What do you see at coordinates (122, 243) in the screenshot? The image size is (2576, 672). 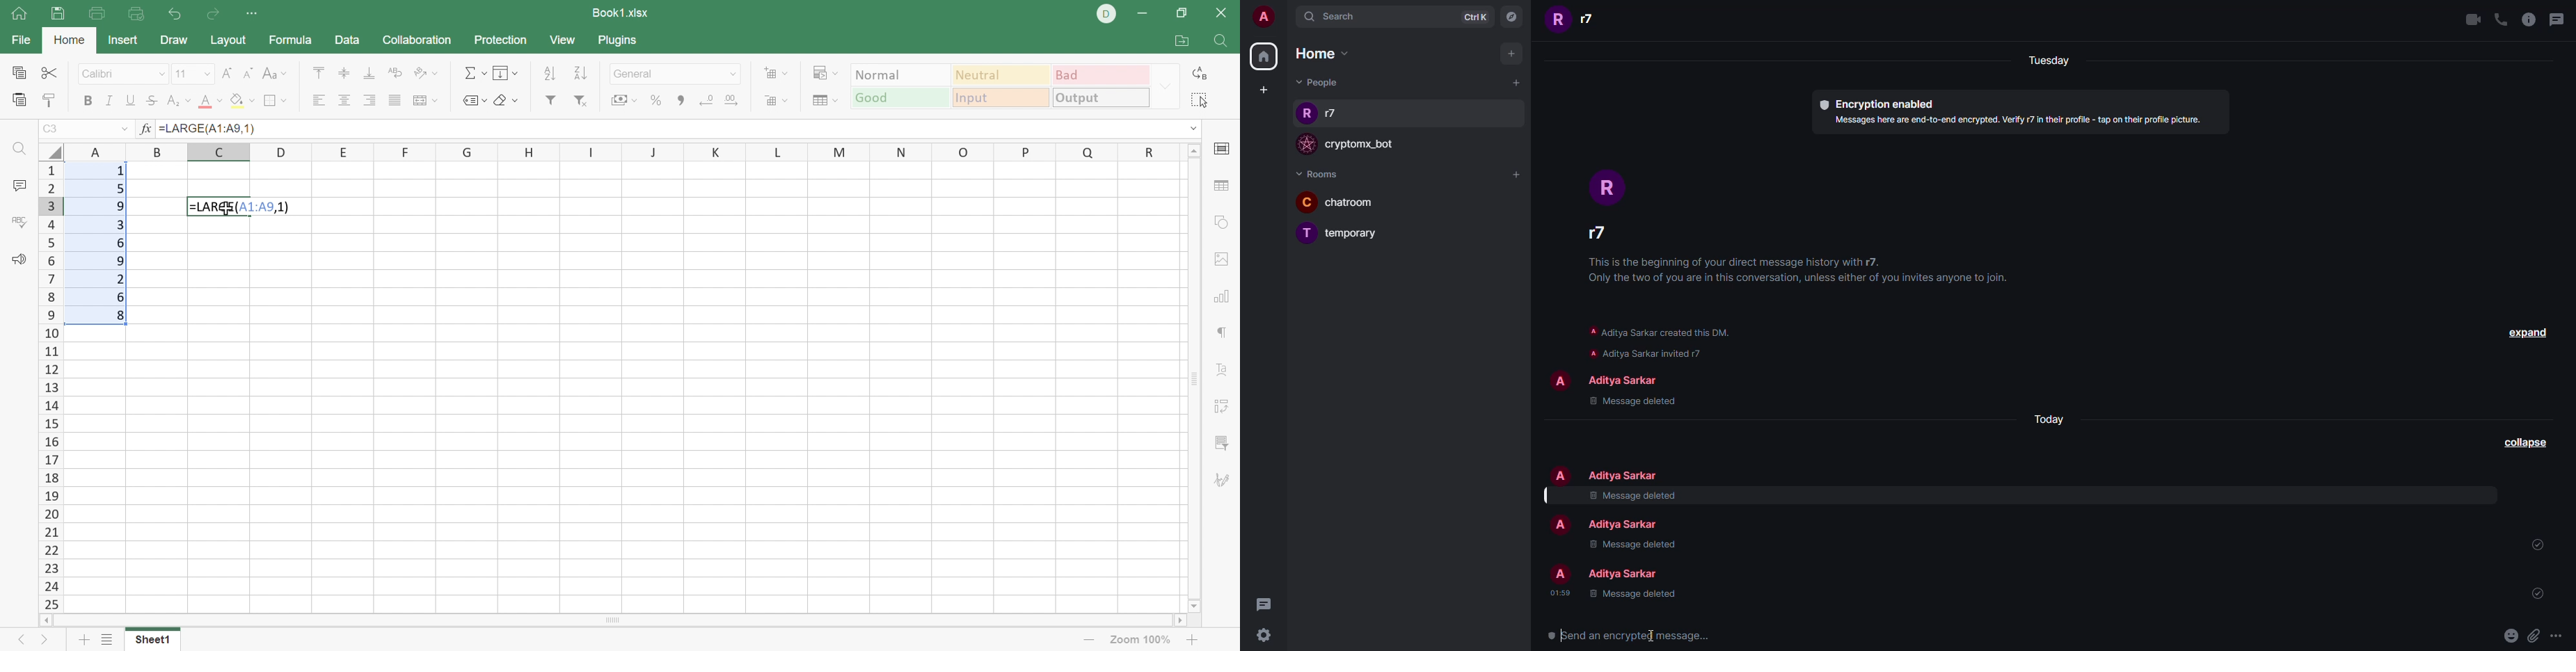 I see `6` at bounding box center [122, 243].